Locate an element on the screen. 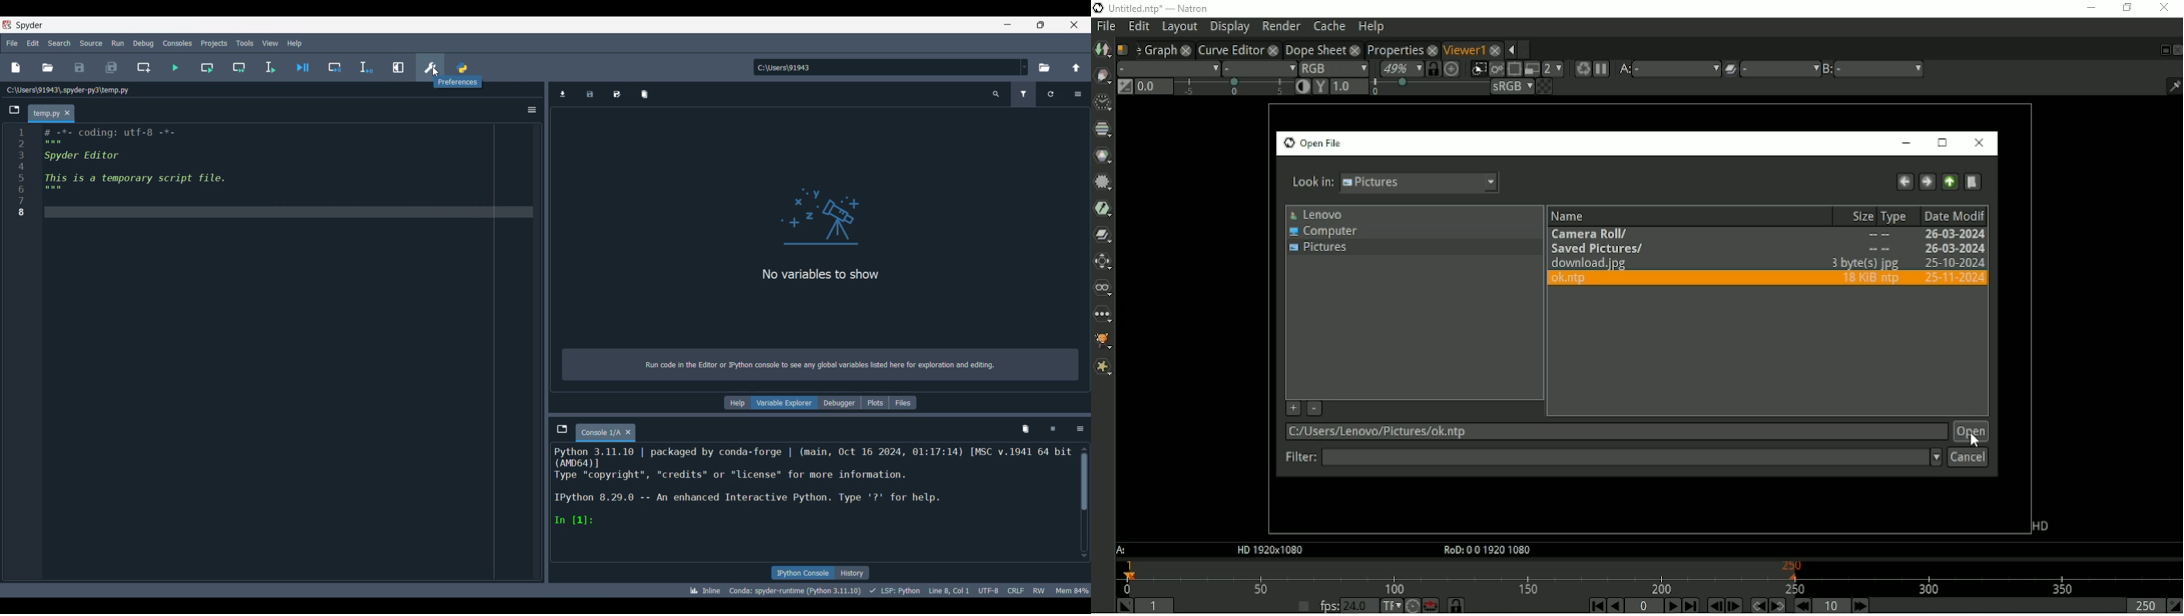 The width and height of the screenshot is (2184, 616). Enter location is located at coordinates (886, 67).